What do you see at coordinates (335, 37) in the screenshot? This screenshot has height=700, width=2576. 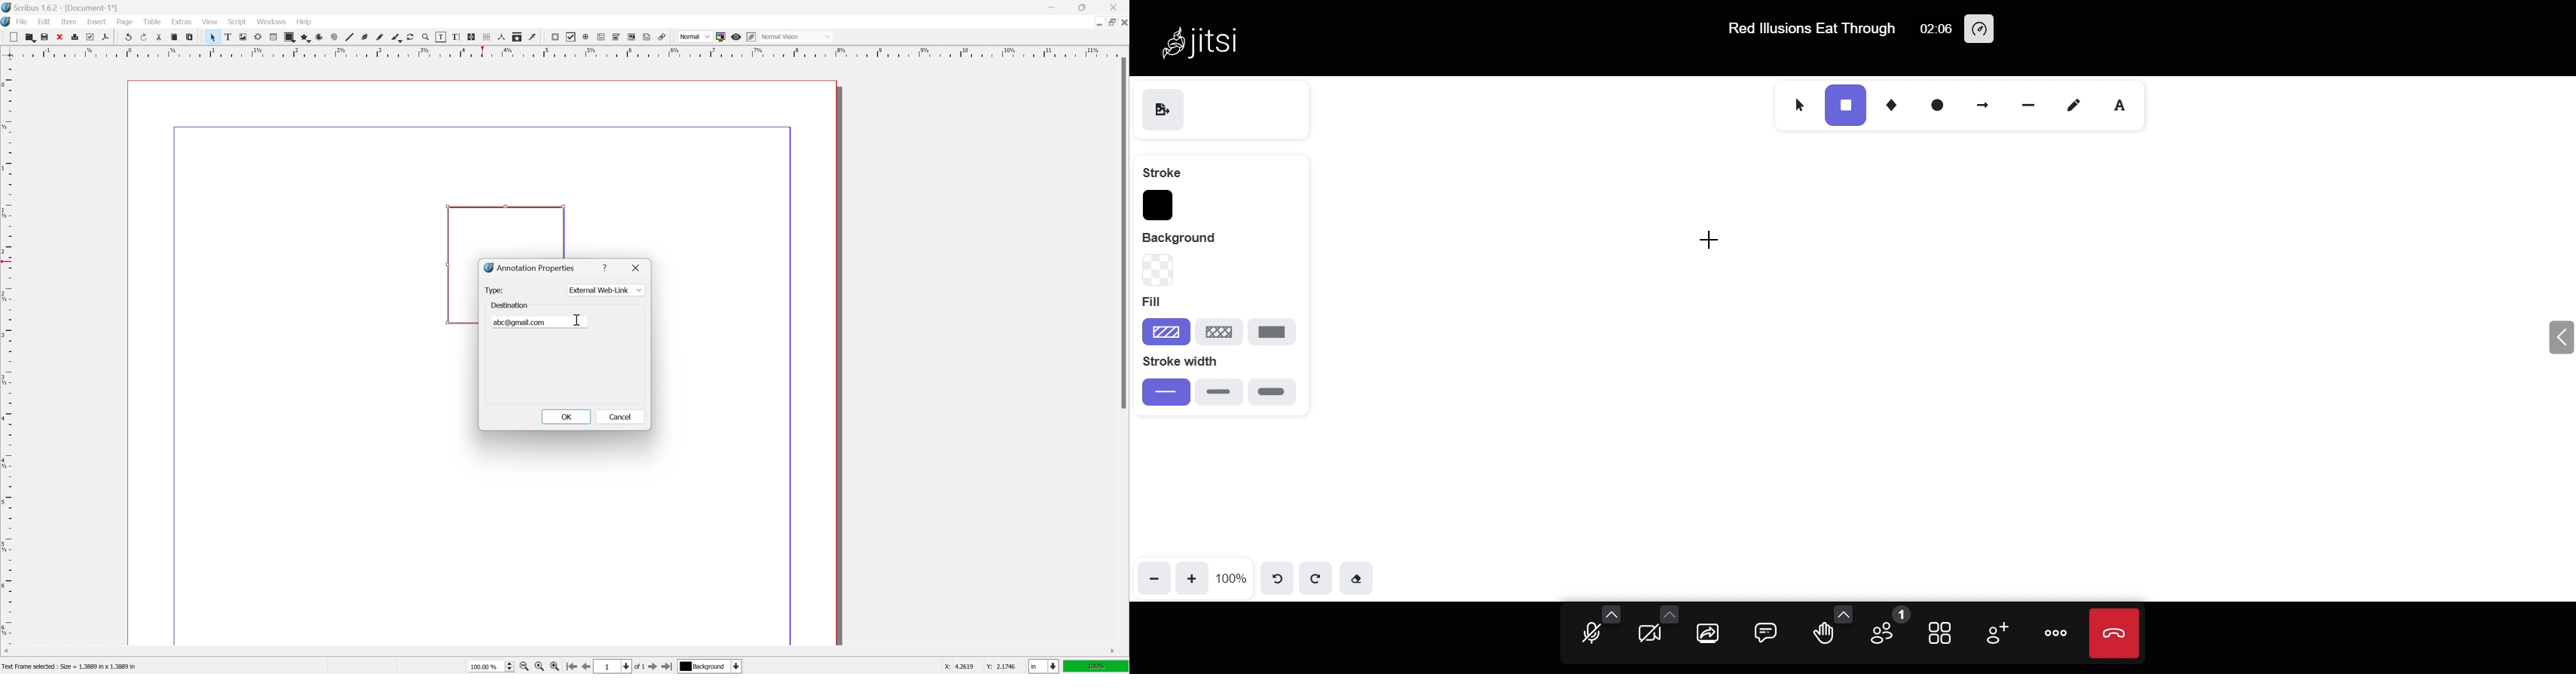 I see `spiral` at bounding box center [335, 37].